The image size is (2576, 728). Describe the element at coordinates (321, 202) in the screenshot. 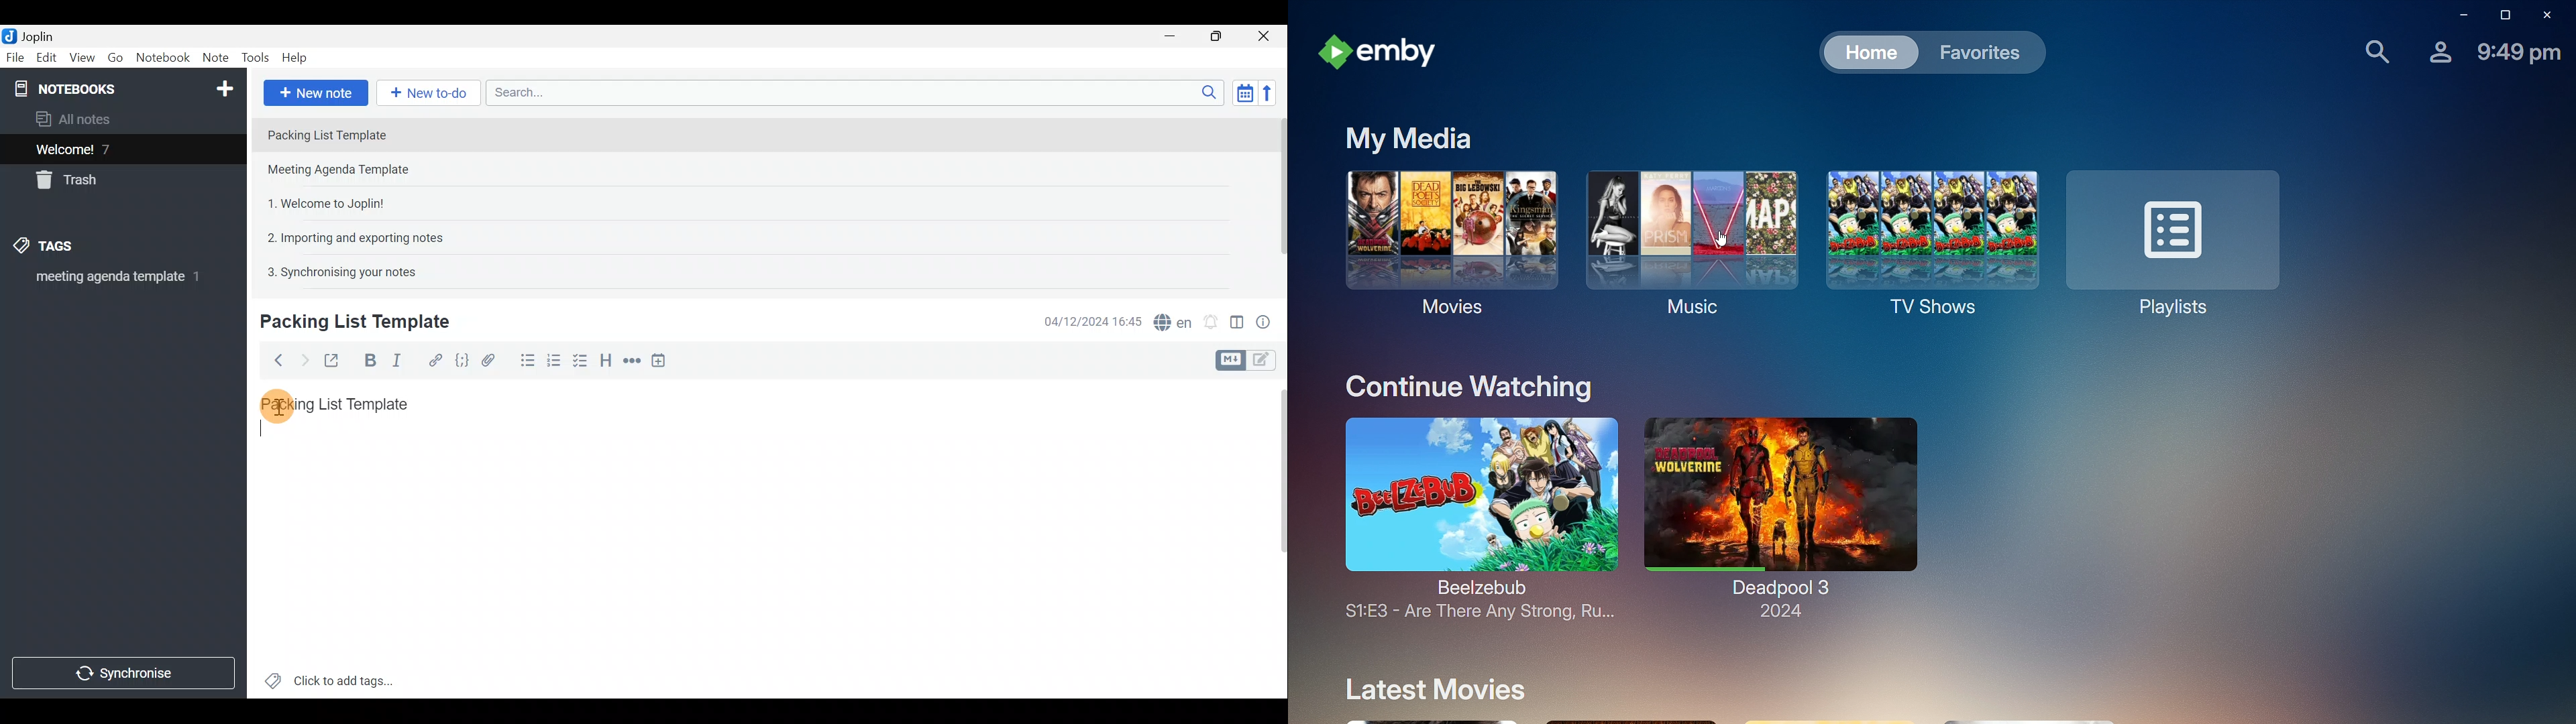

I see `Note 3` at that location.